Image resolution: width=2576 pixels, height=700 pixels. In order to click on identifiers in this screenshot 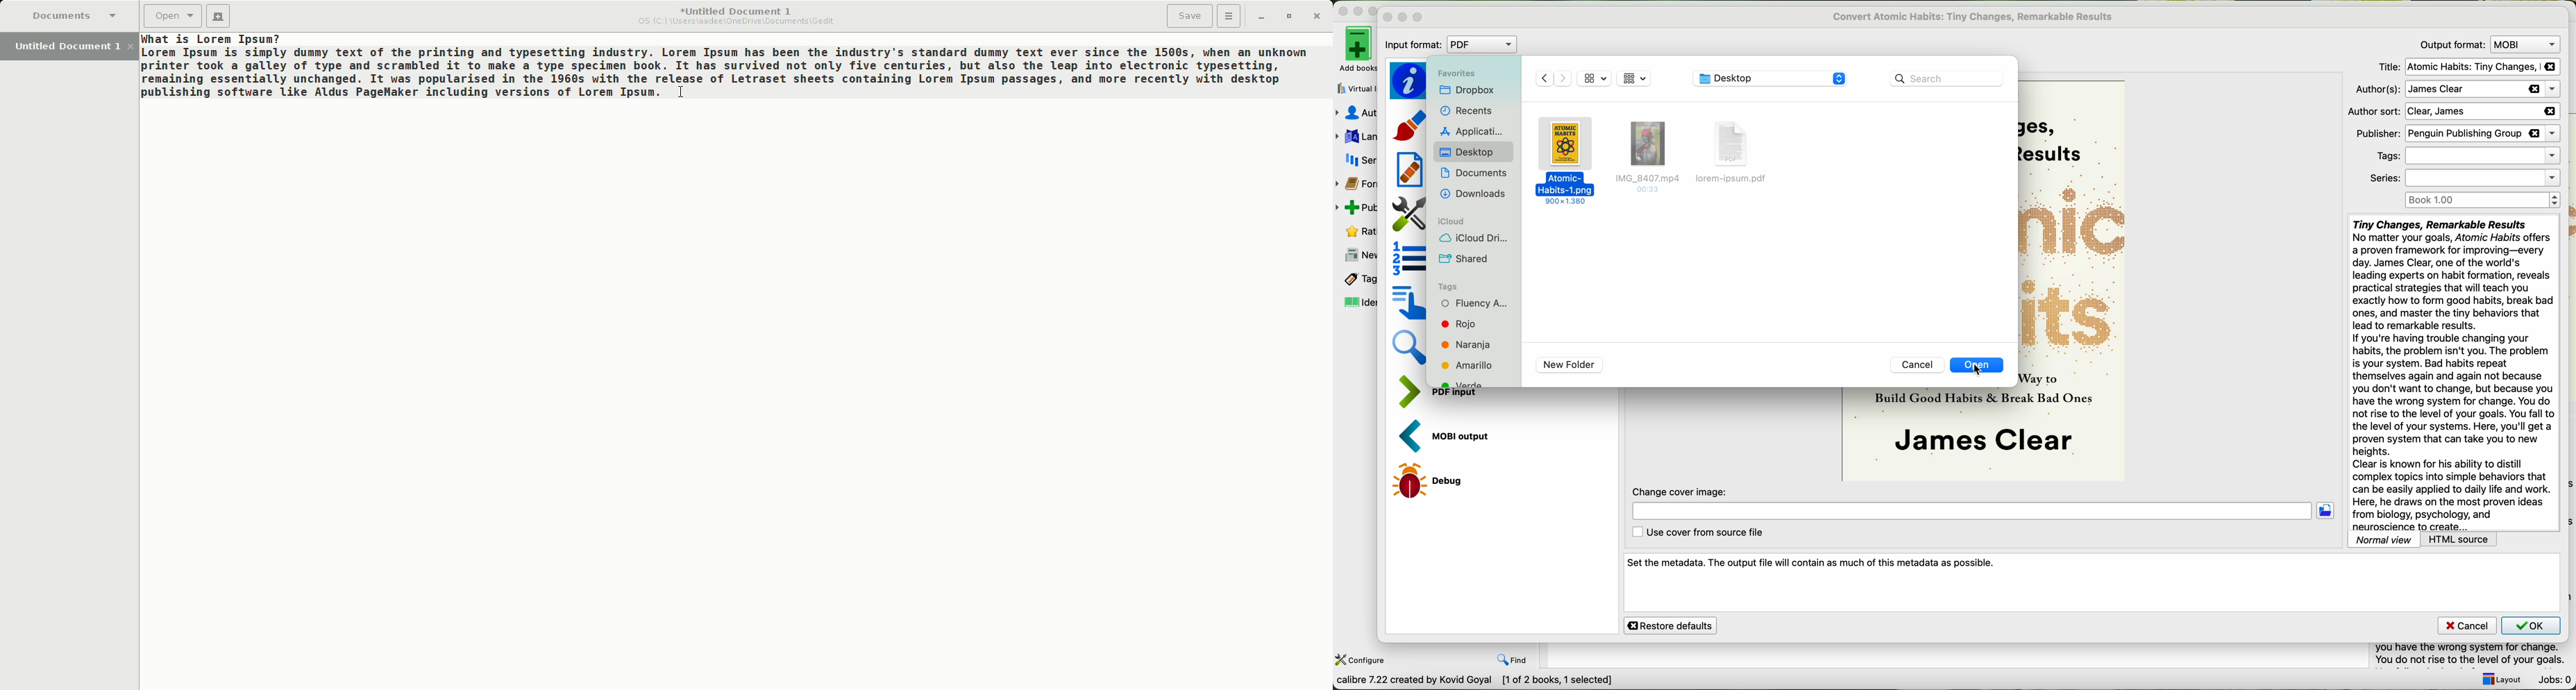, I will do `click(1359, 302)`.